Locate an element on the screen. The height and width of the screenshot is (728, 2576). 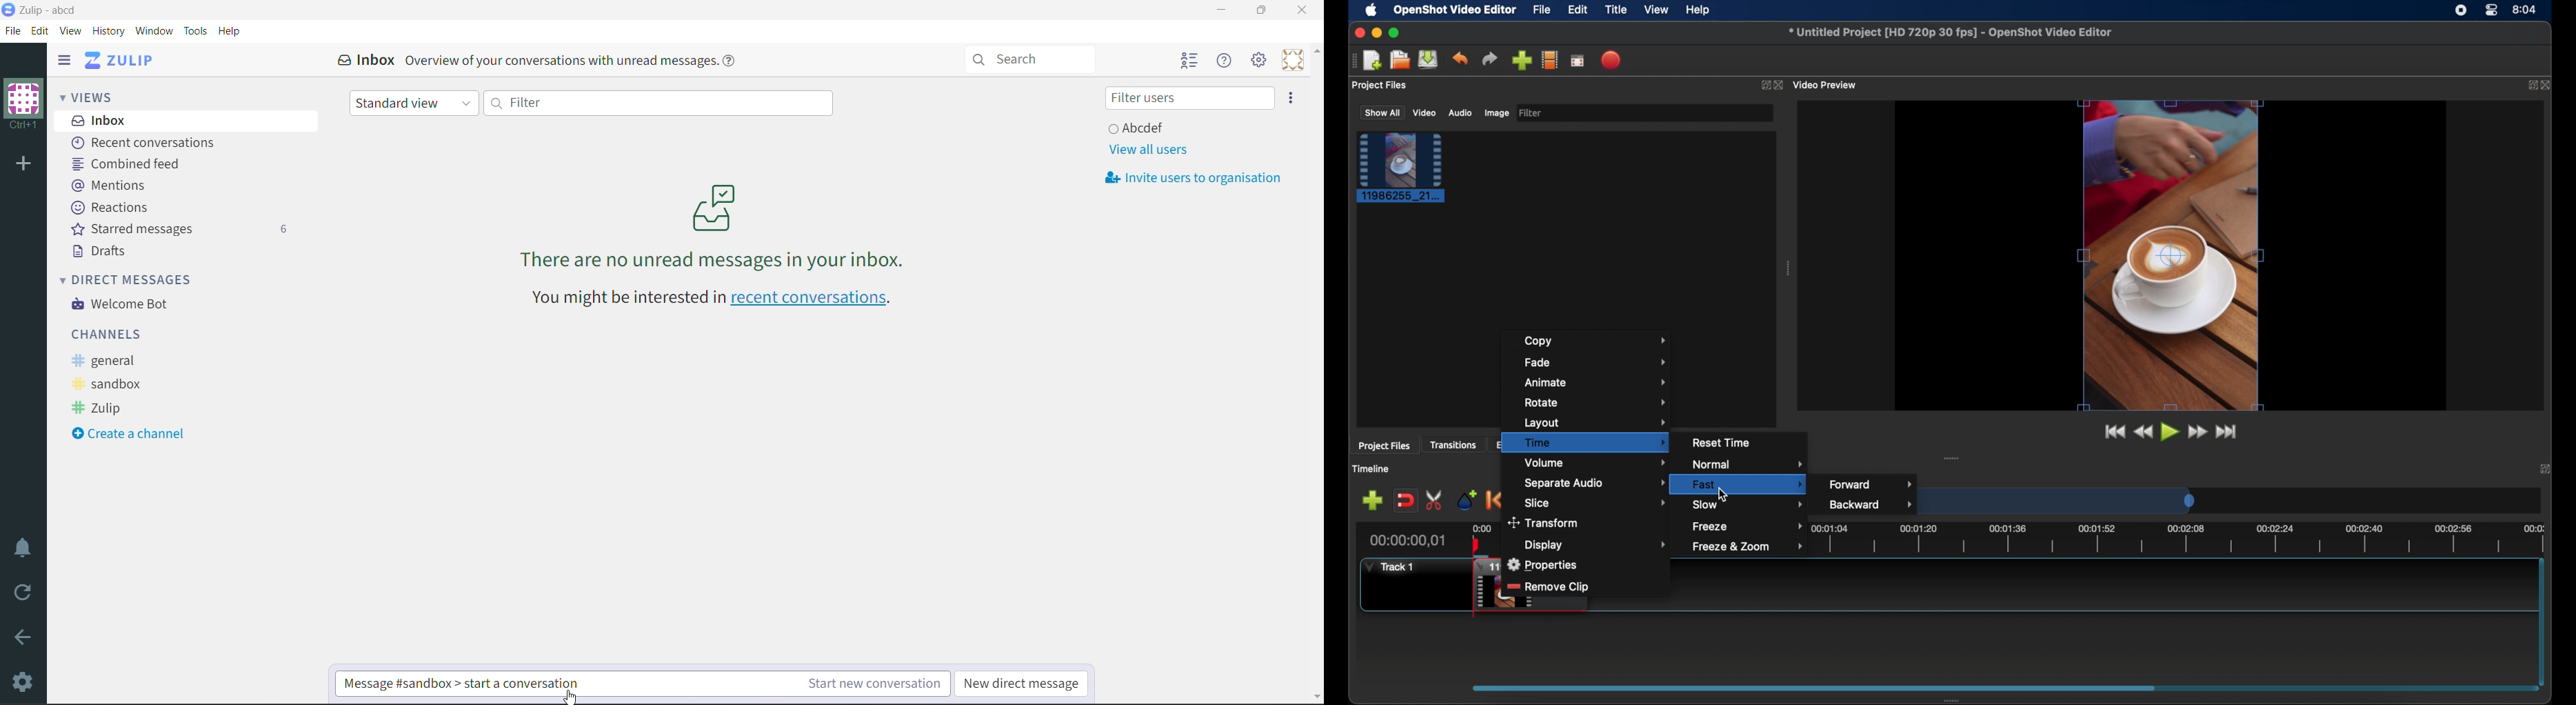
Organization Name is located at coordinates (23, 104).